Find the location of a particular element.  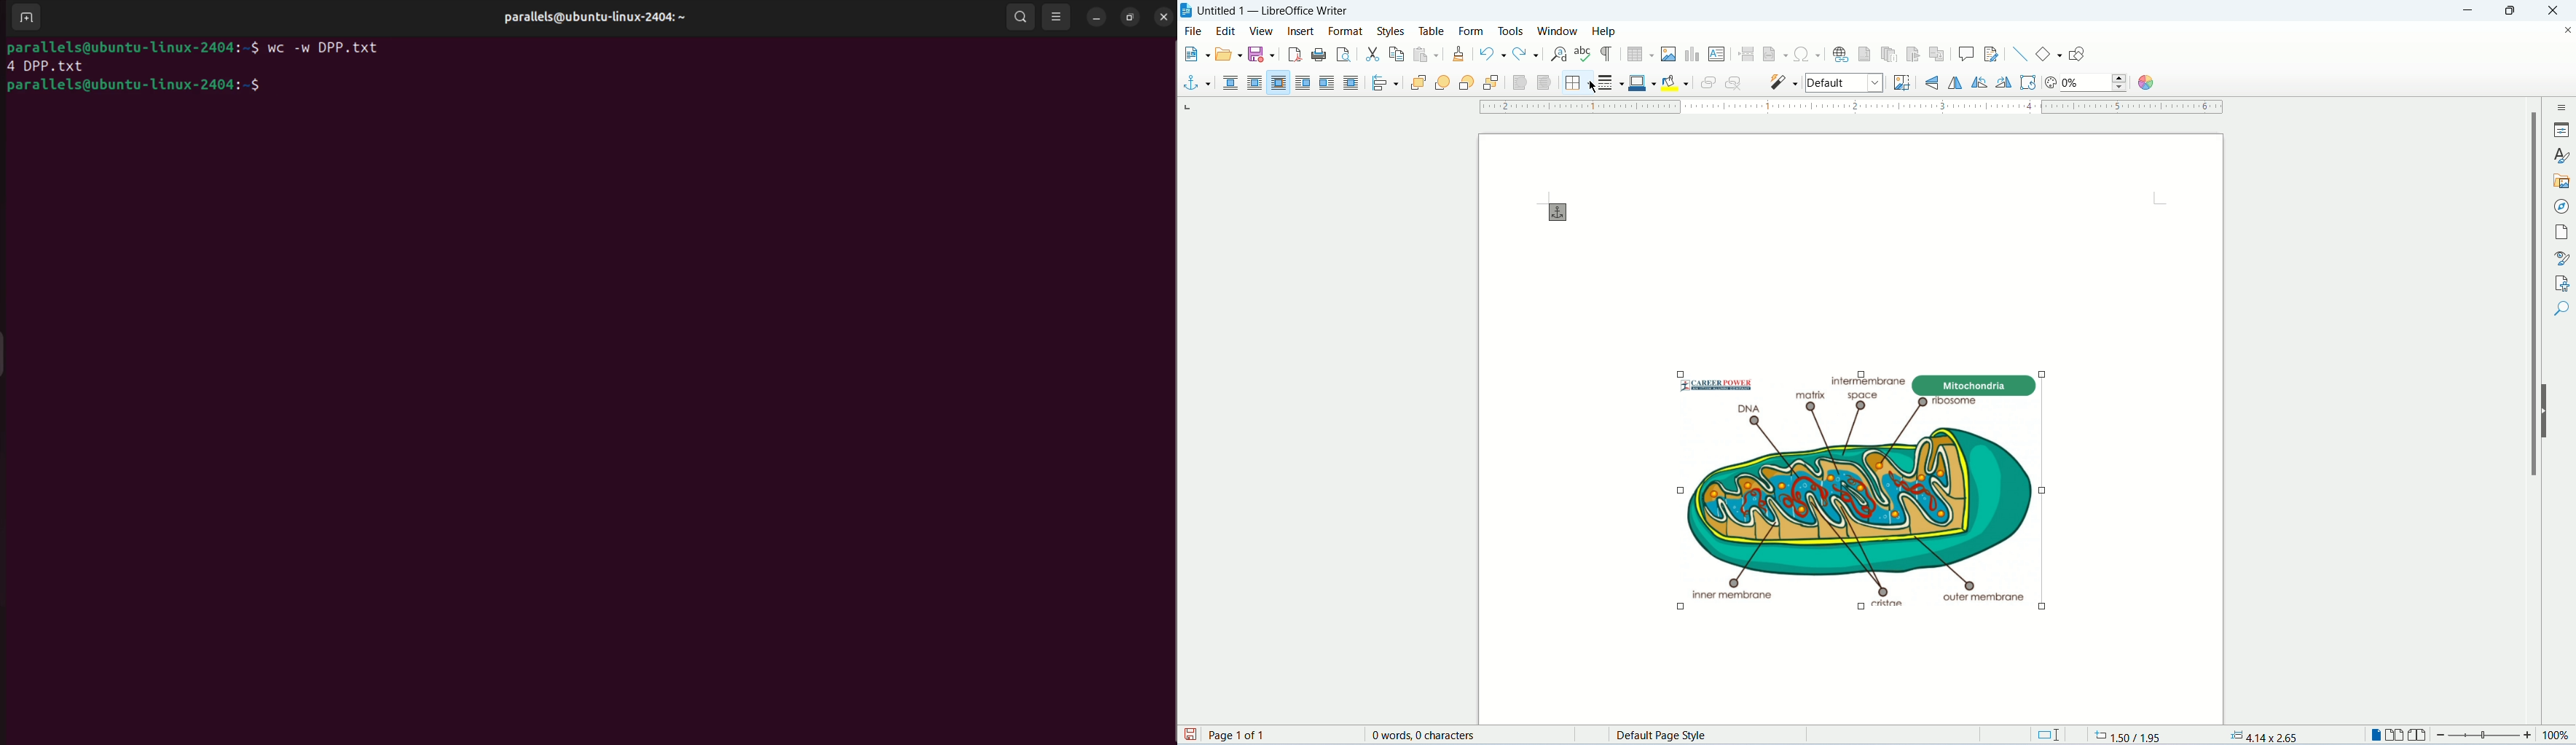

crop image is located at coordinates (1899, 82).